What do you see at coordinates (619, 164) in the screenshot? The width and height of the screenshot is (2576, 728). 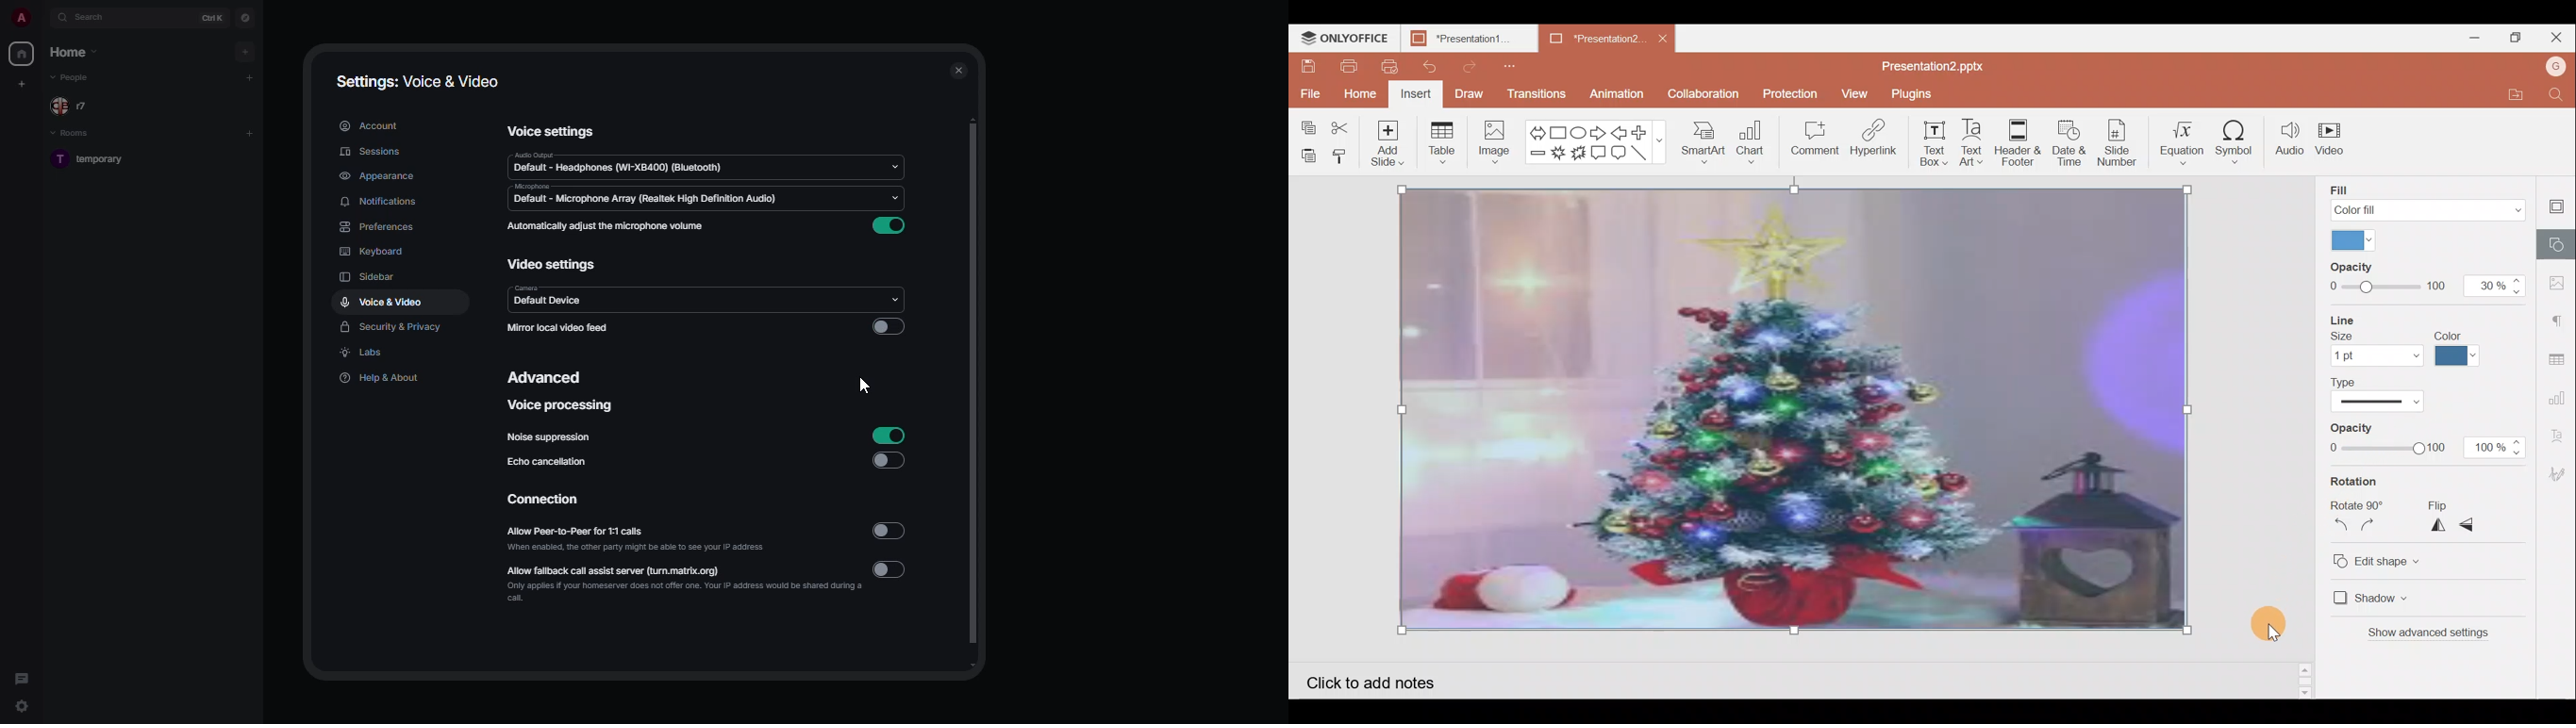 I see `audio default` at bounding box center [619, 164].